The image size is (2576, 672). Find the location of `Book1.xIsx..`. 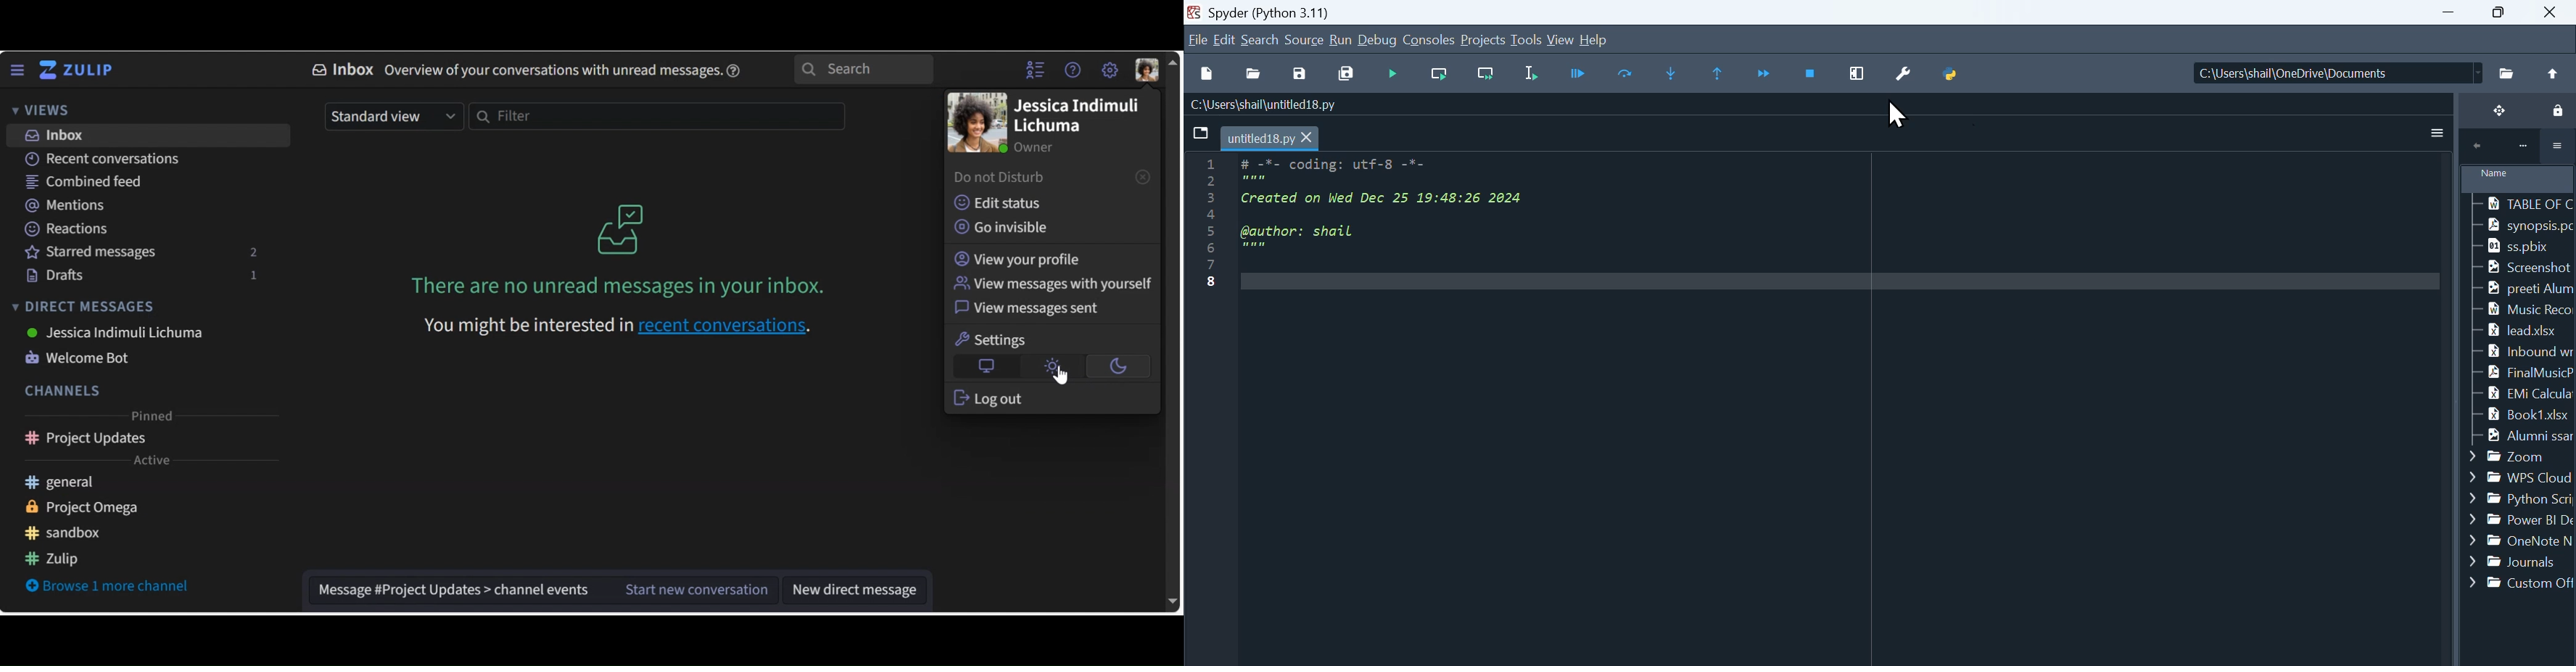

Book1.xIsx.. is located at coordinates (2524, 415).